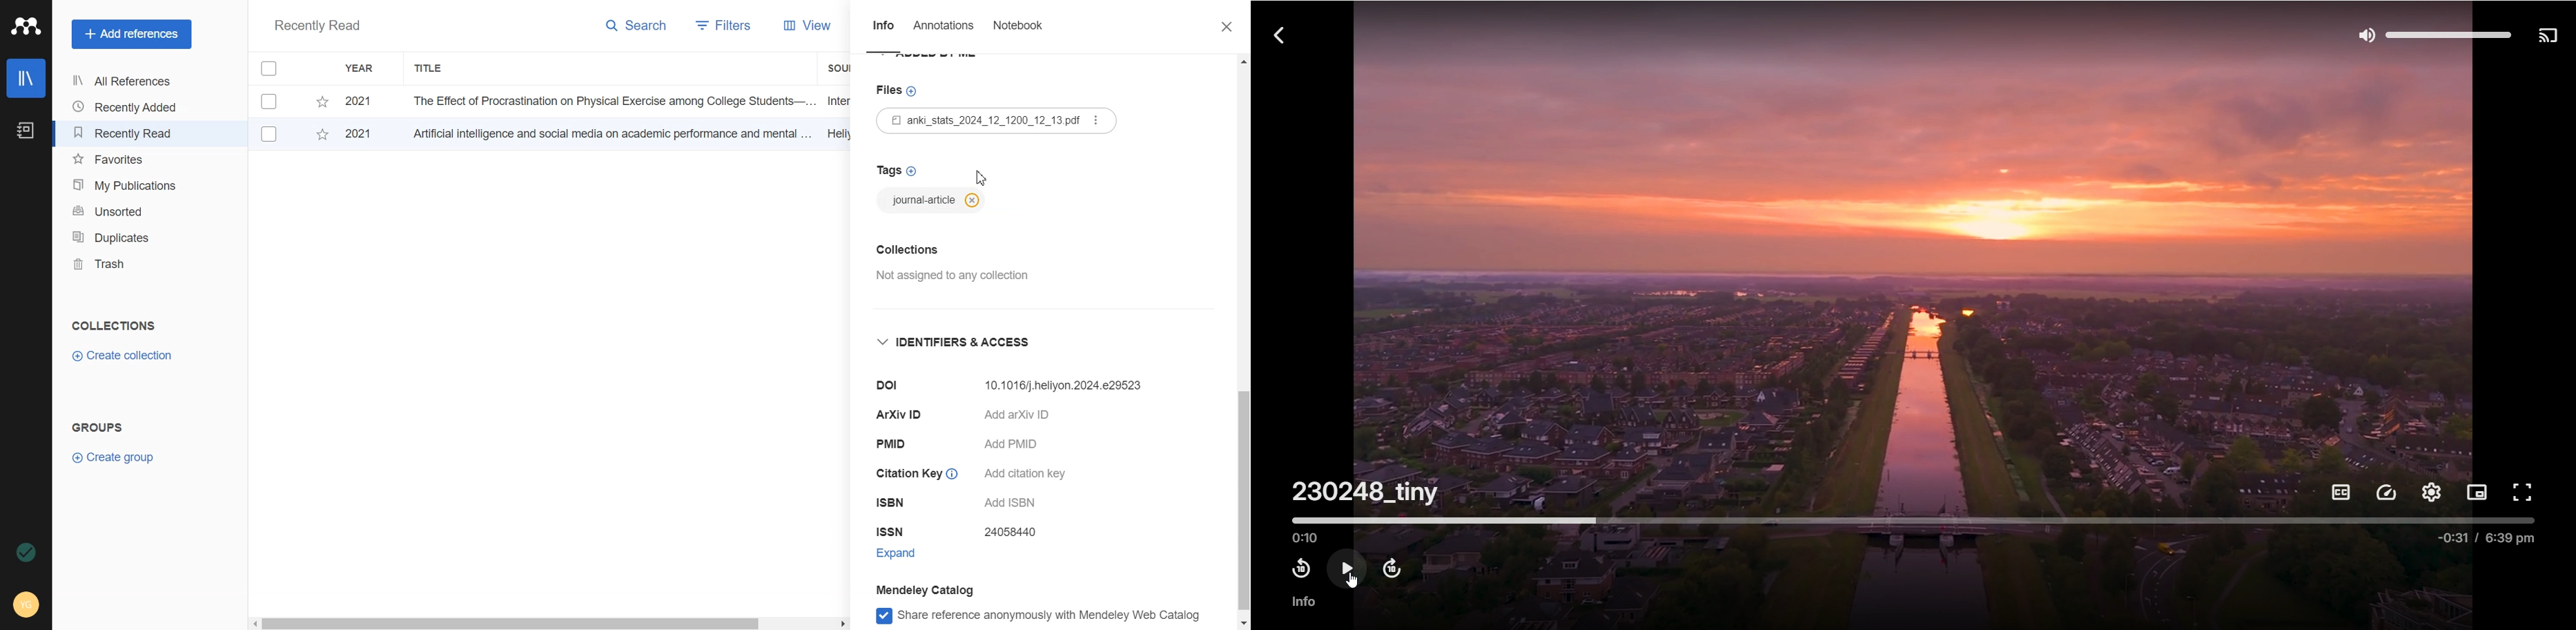 Image resolution: width=2576 pixels, height=644 pixels. I want to click on rewind, so click(1299, 569).